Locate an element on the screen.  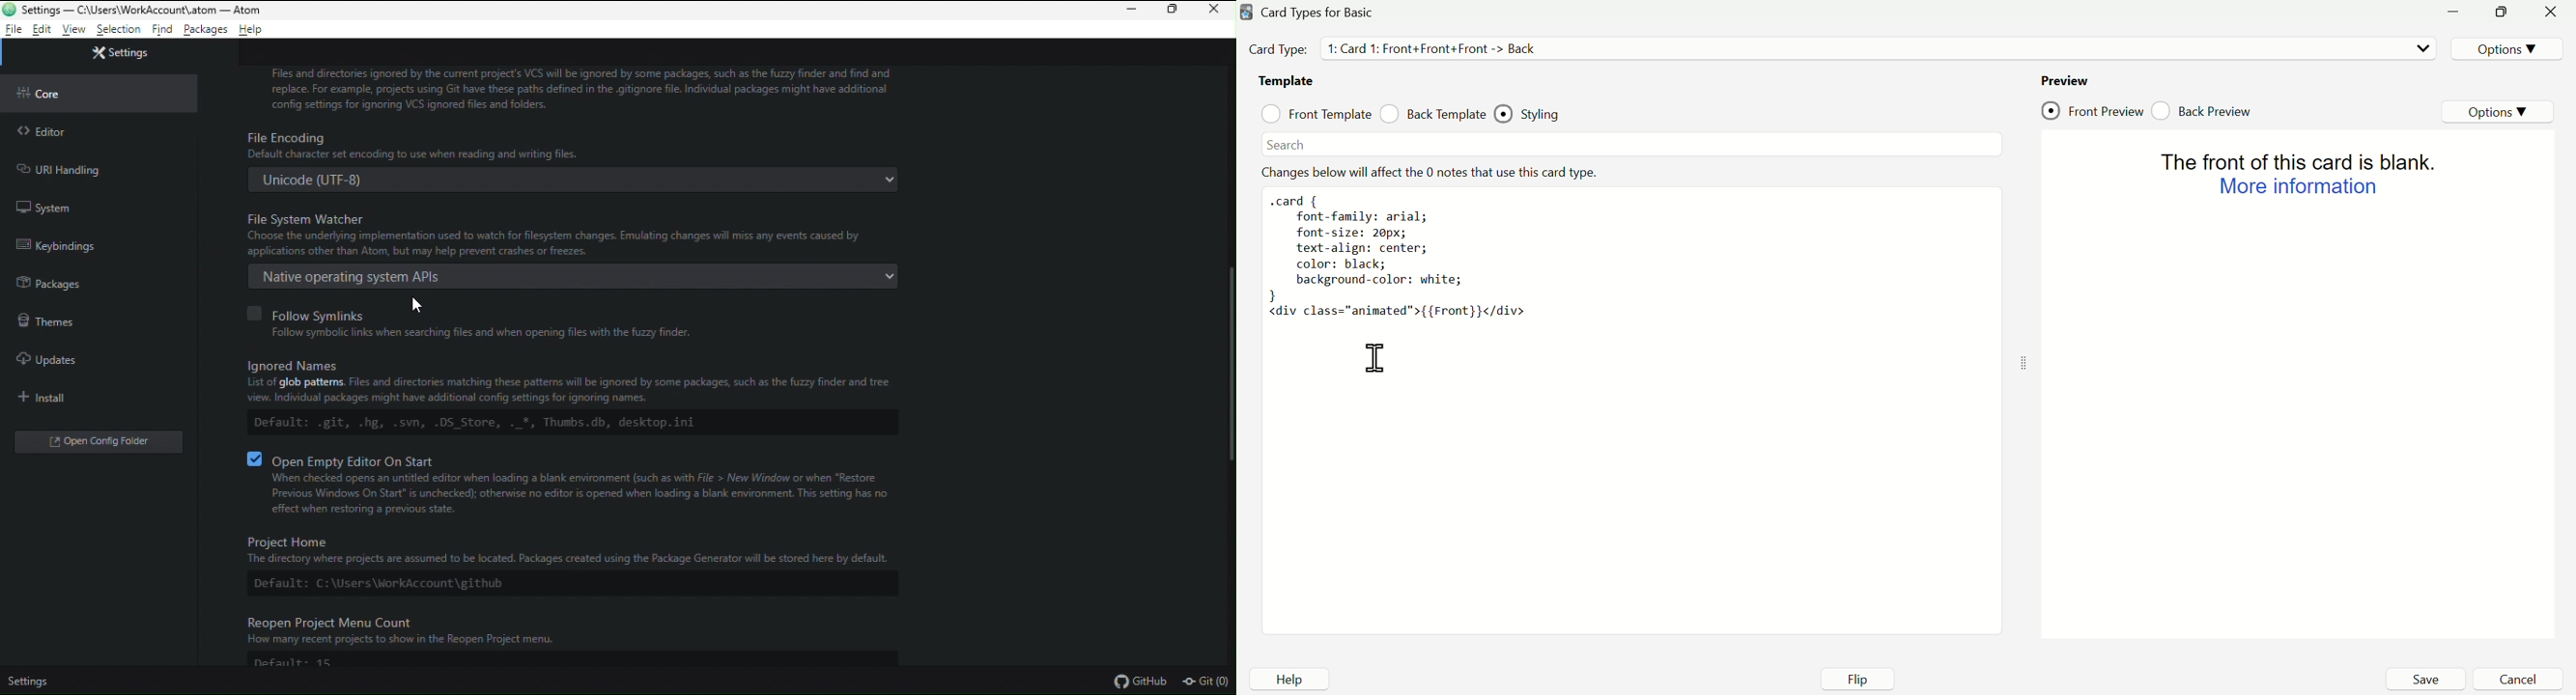
Front Preview is located at coordinates (2093, 110).